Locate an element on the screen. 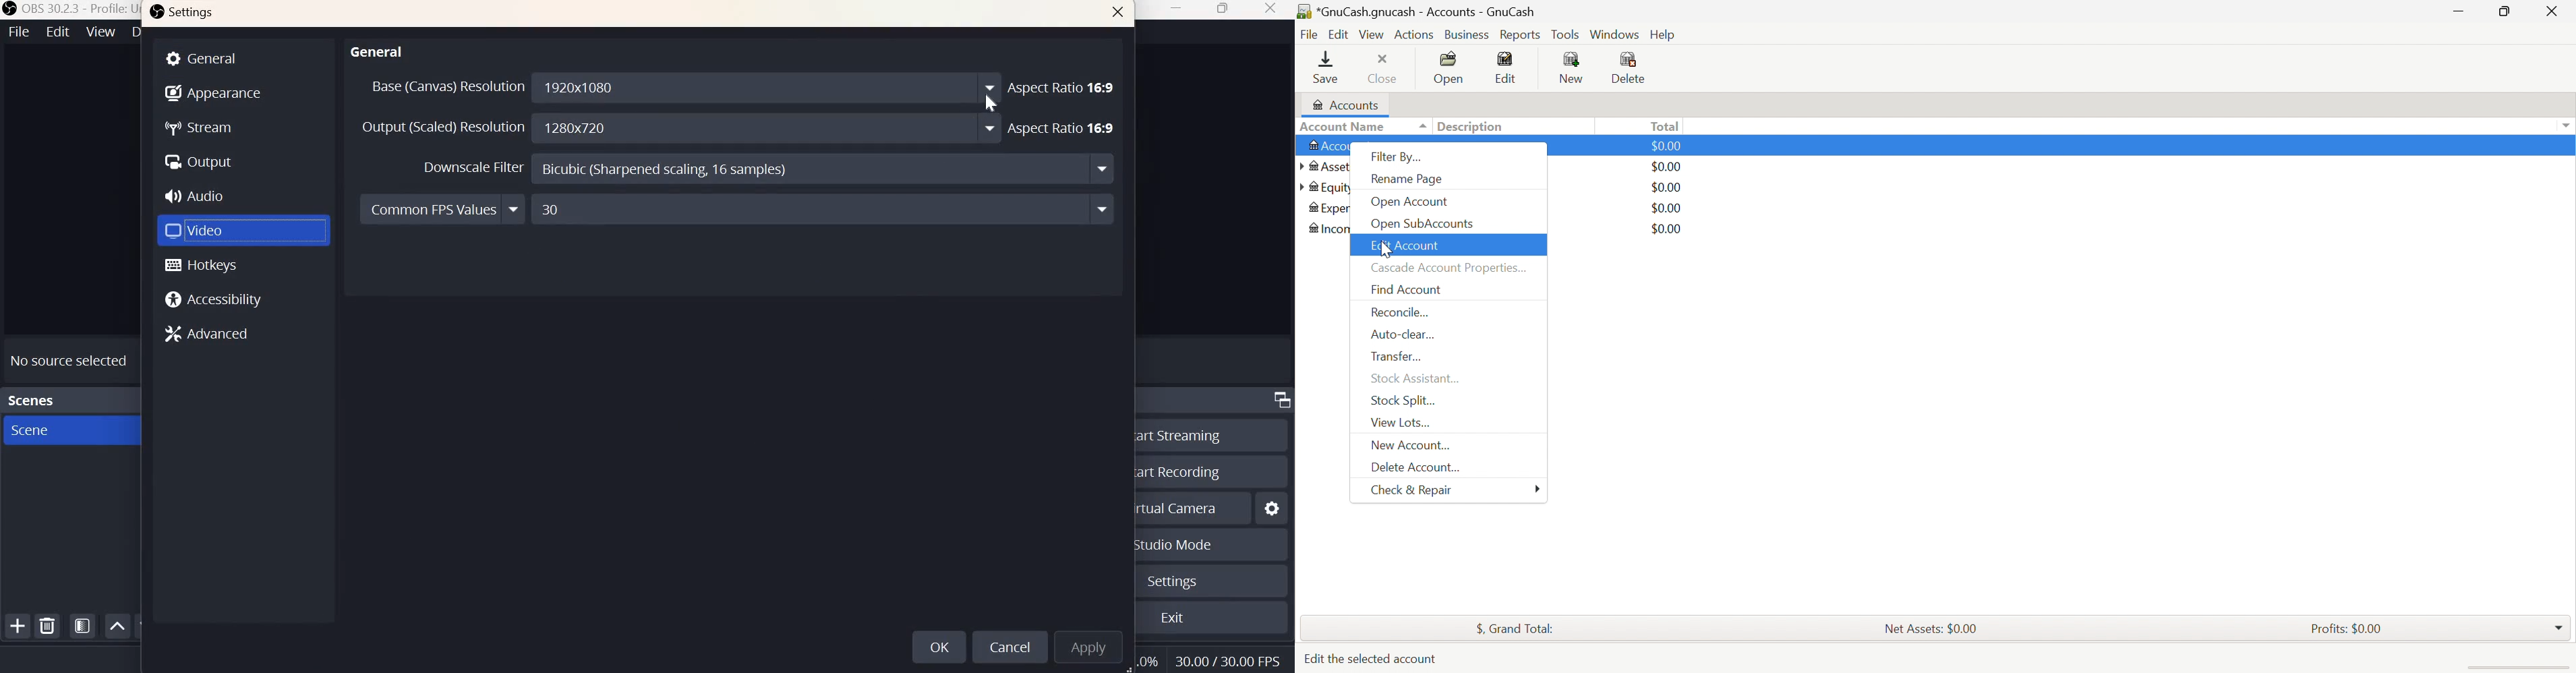 The image size is (2576, 700). Reconcile... is located at coordinates (1401, 314).